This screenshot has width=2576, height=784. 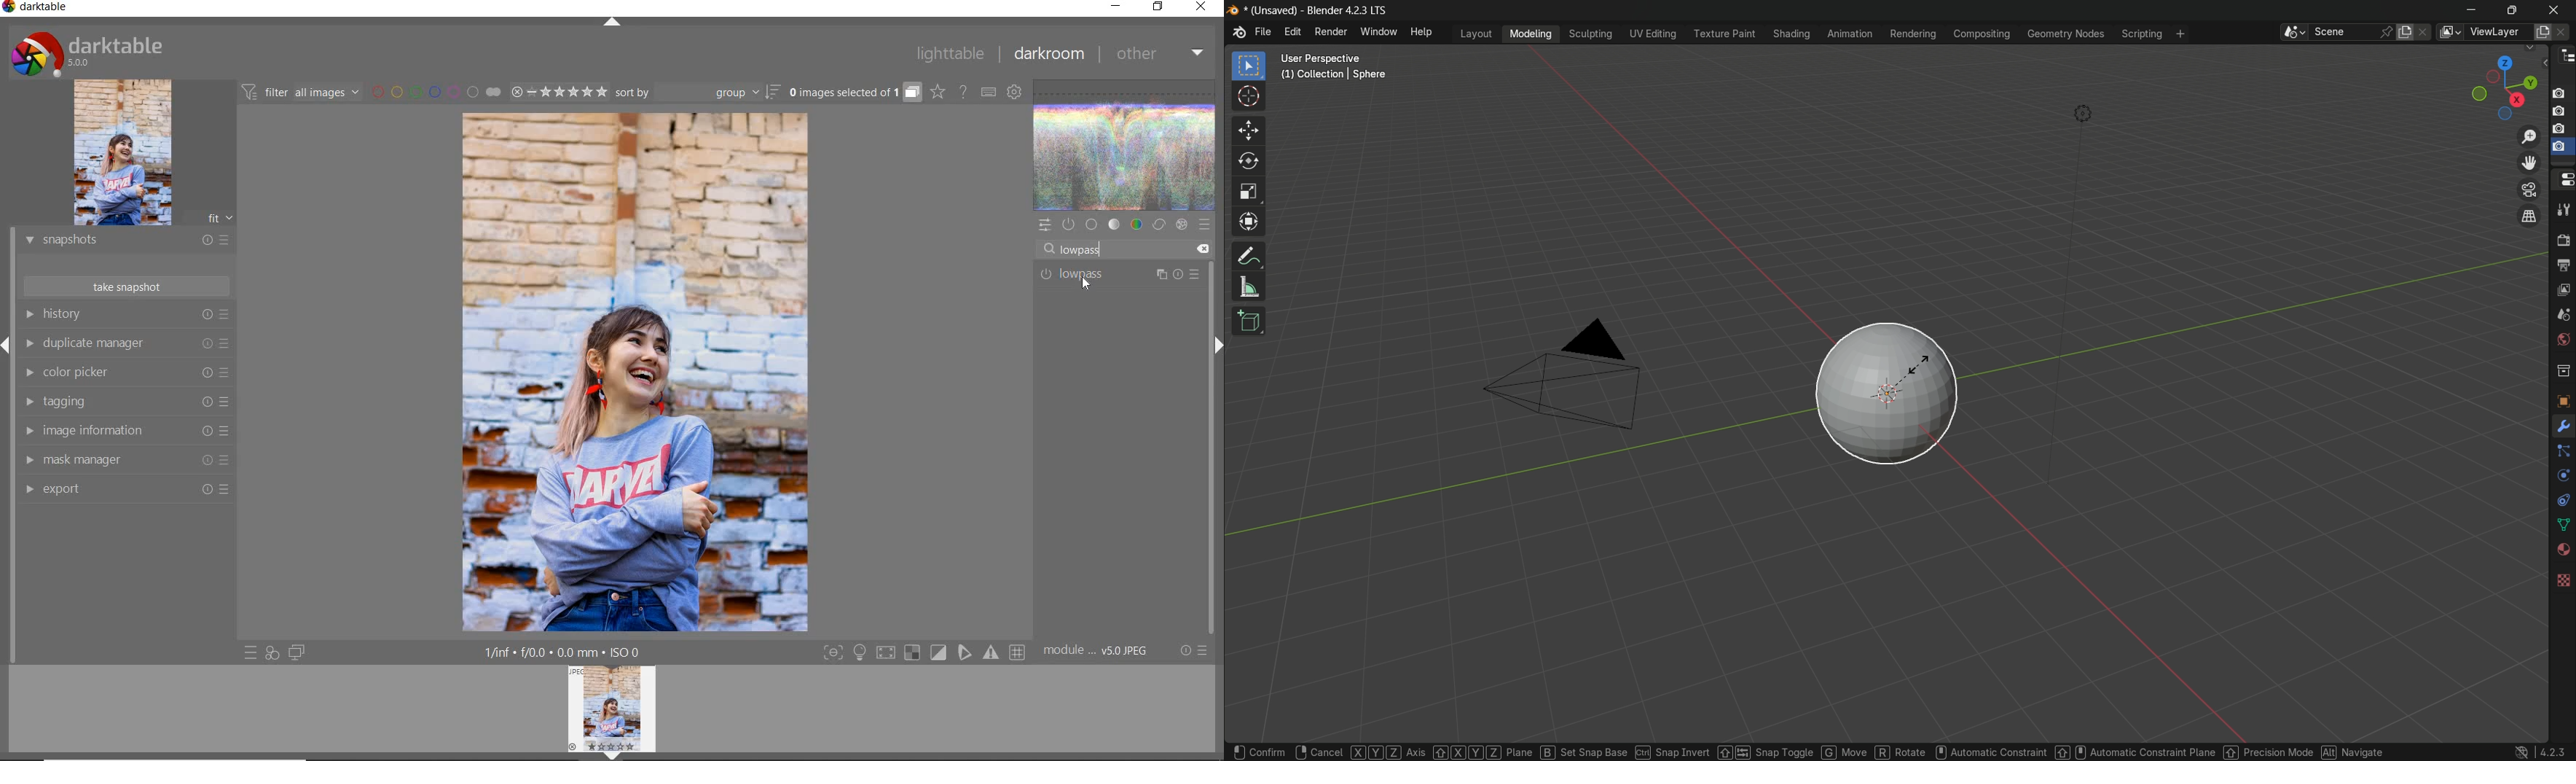 I want to click on module..v50JPEG, so click(x=1098, y=652).